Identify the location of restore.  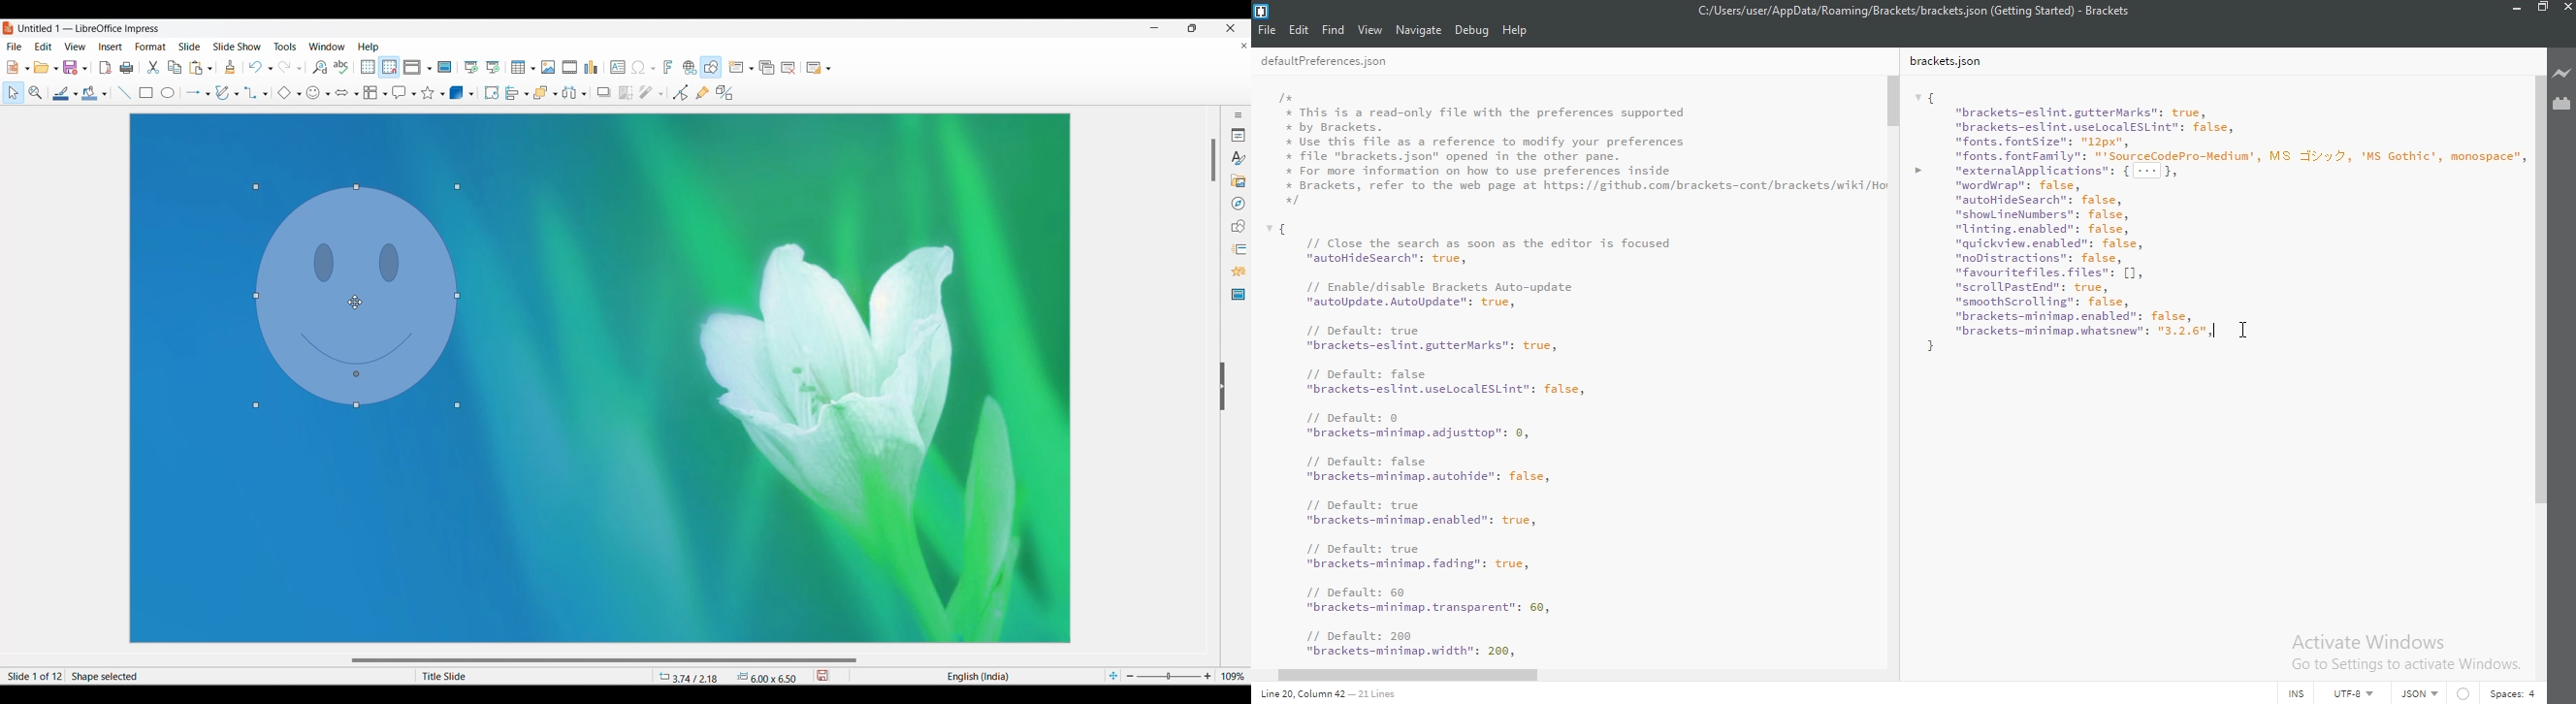
(2541, 11).